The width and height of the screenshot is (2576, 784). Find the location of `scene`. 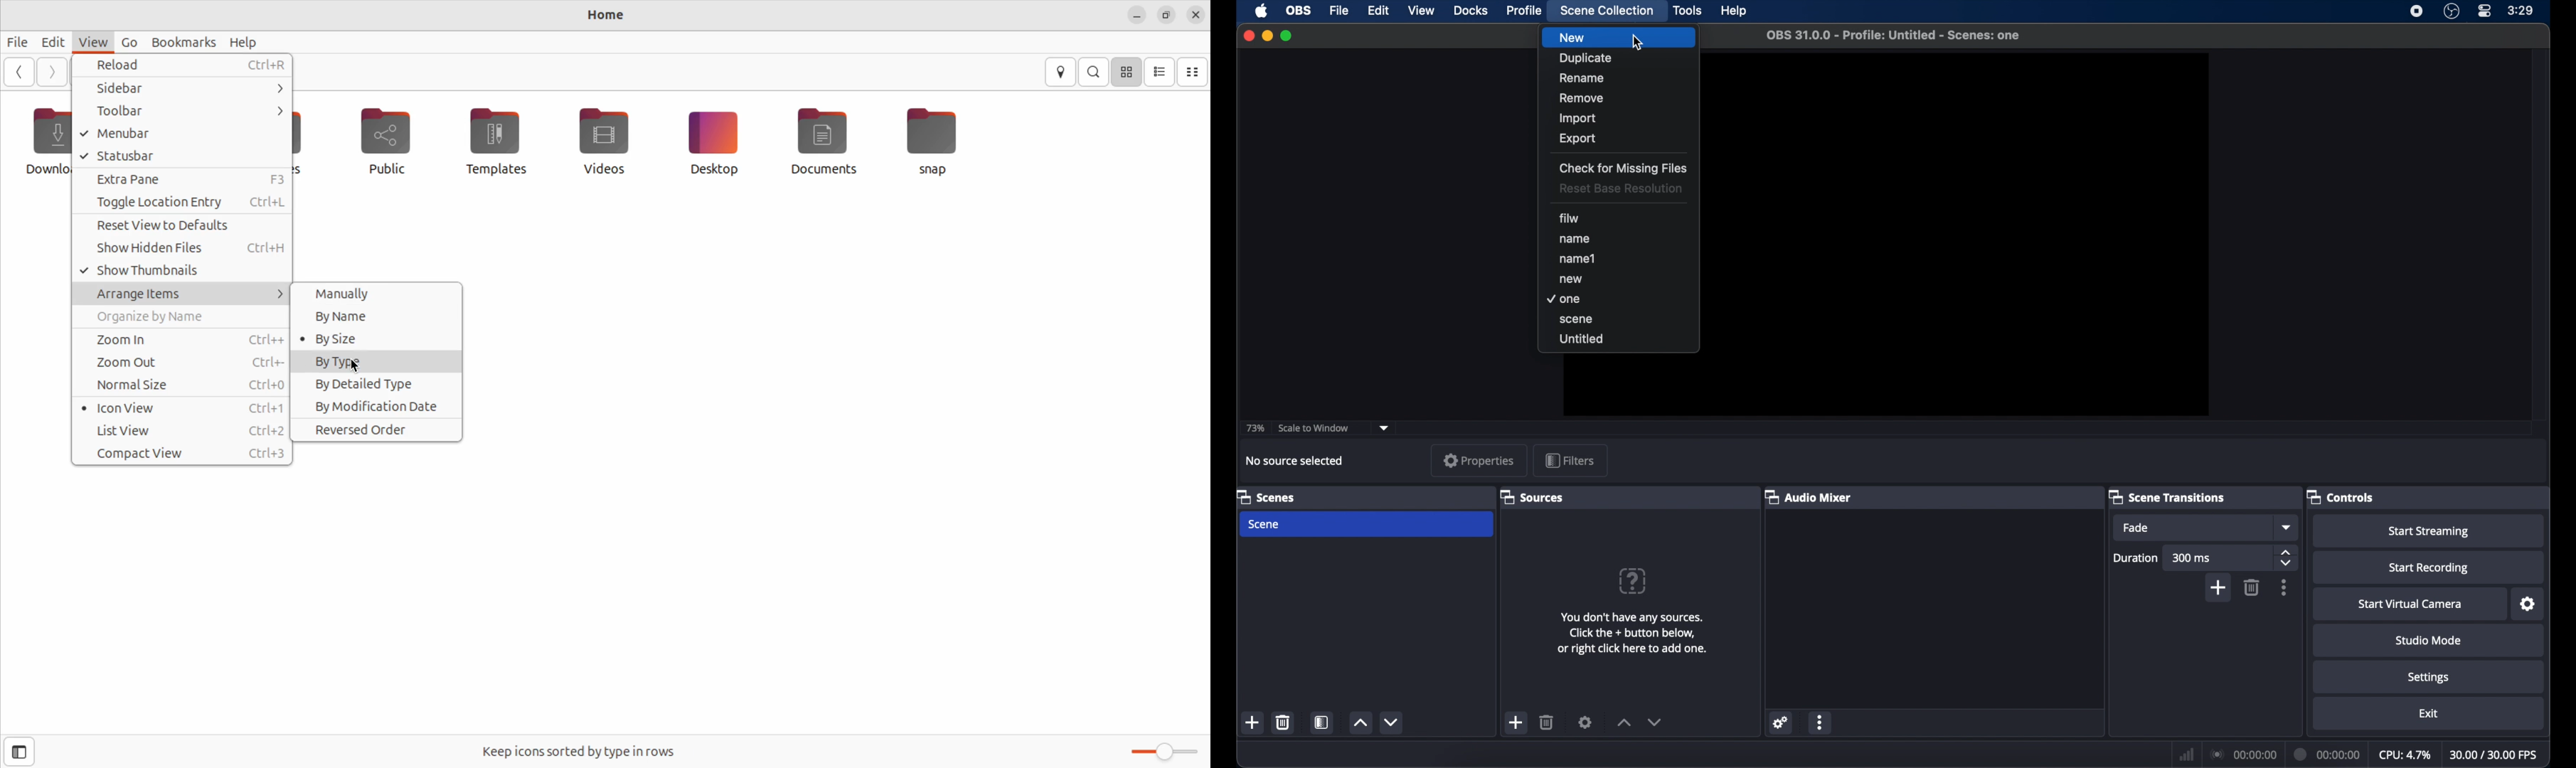

scene is located at coordinates (1265, 524).